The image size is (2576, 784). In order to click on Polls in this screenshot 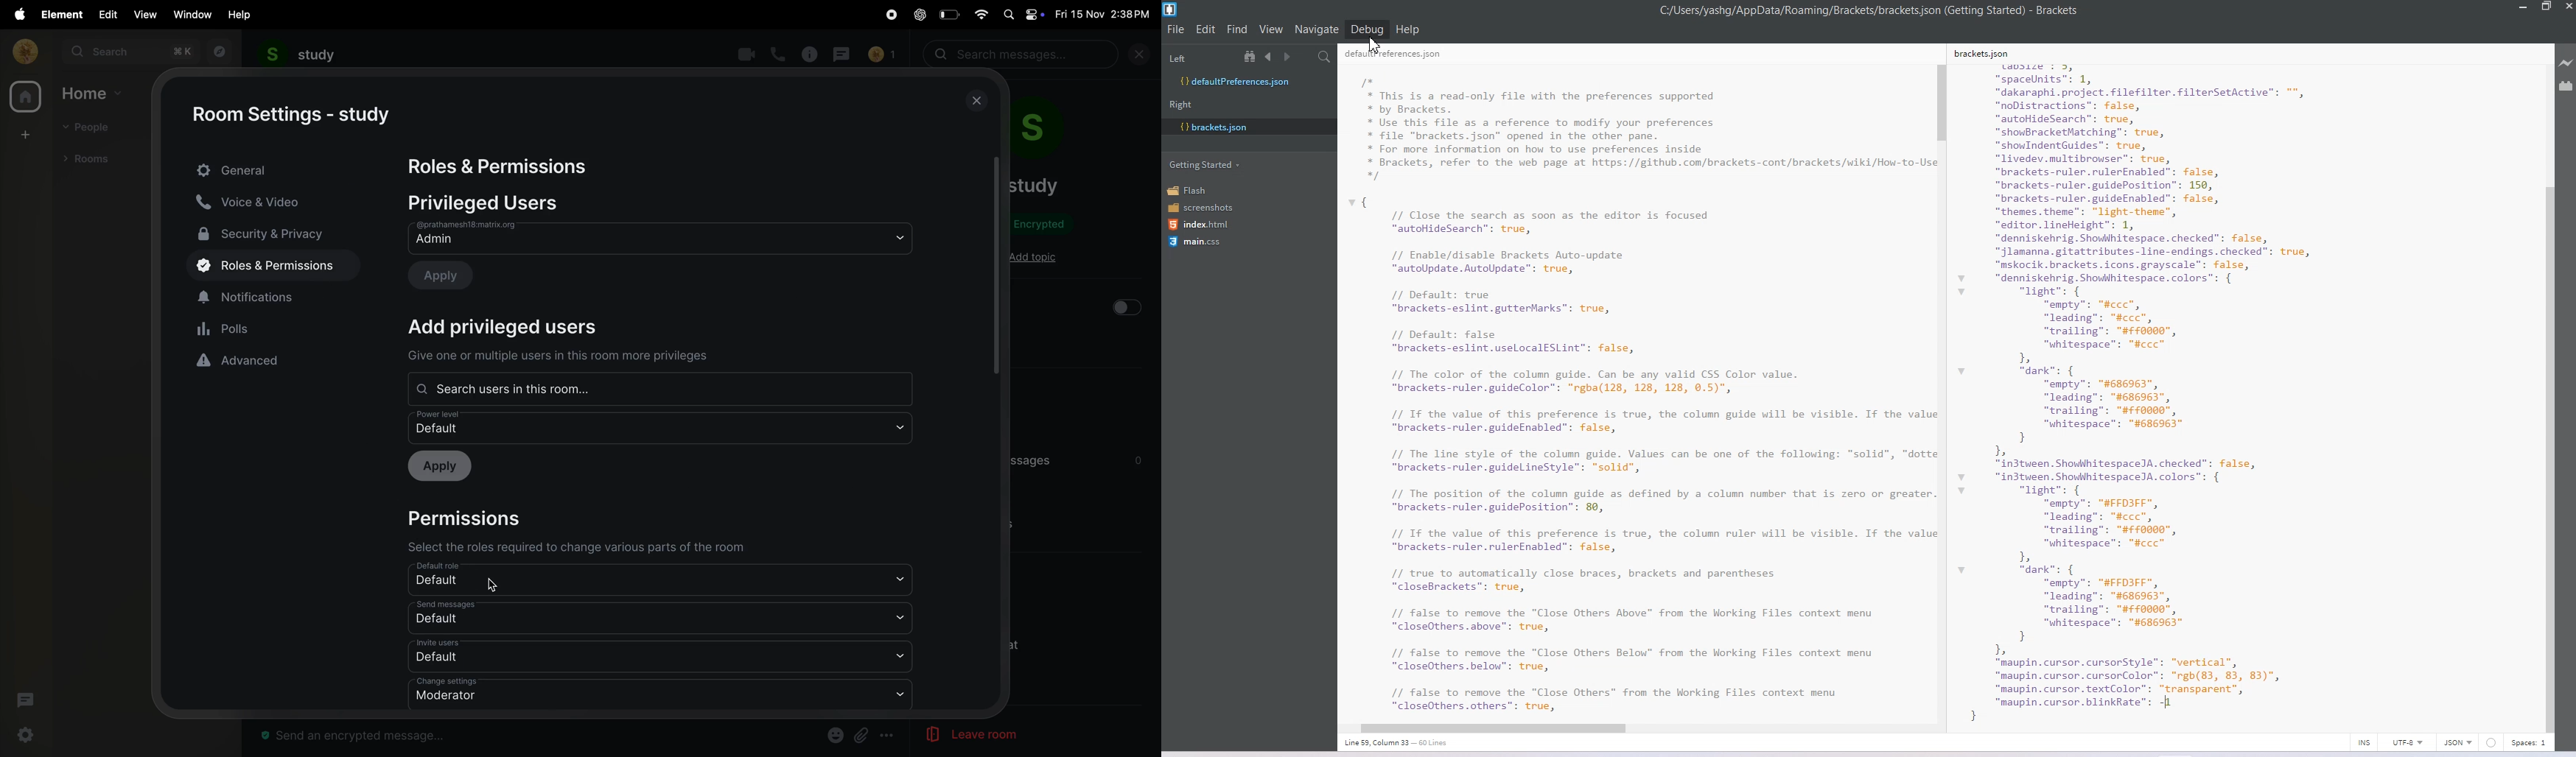, I will do `click(275, 328)`.